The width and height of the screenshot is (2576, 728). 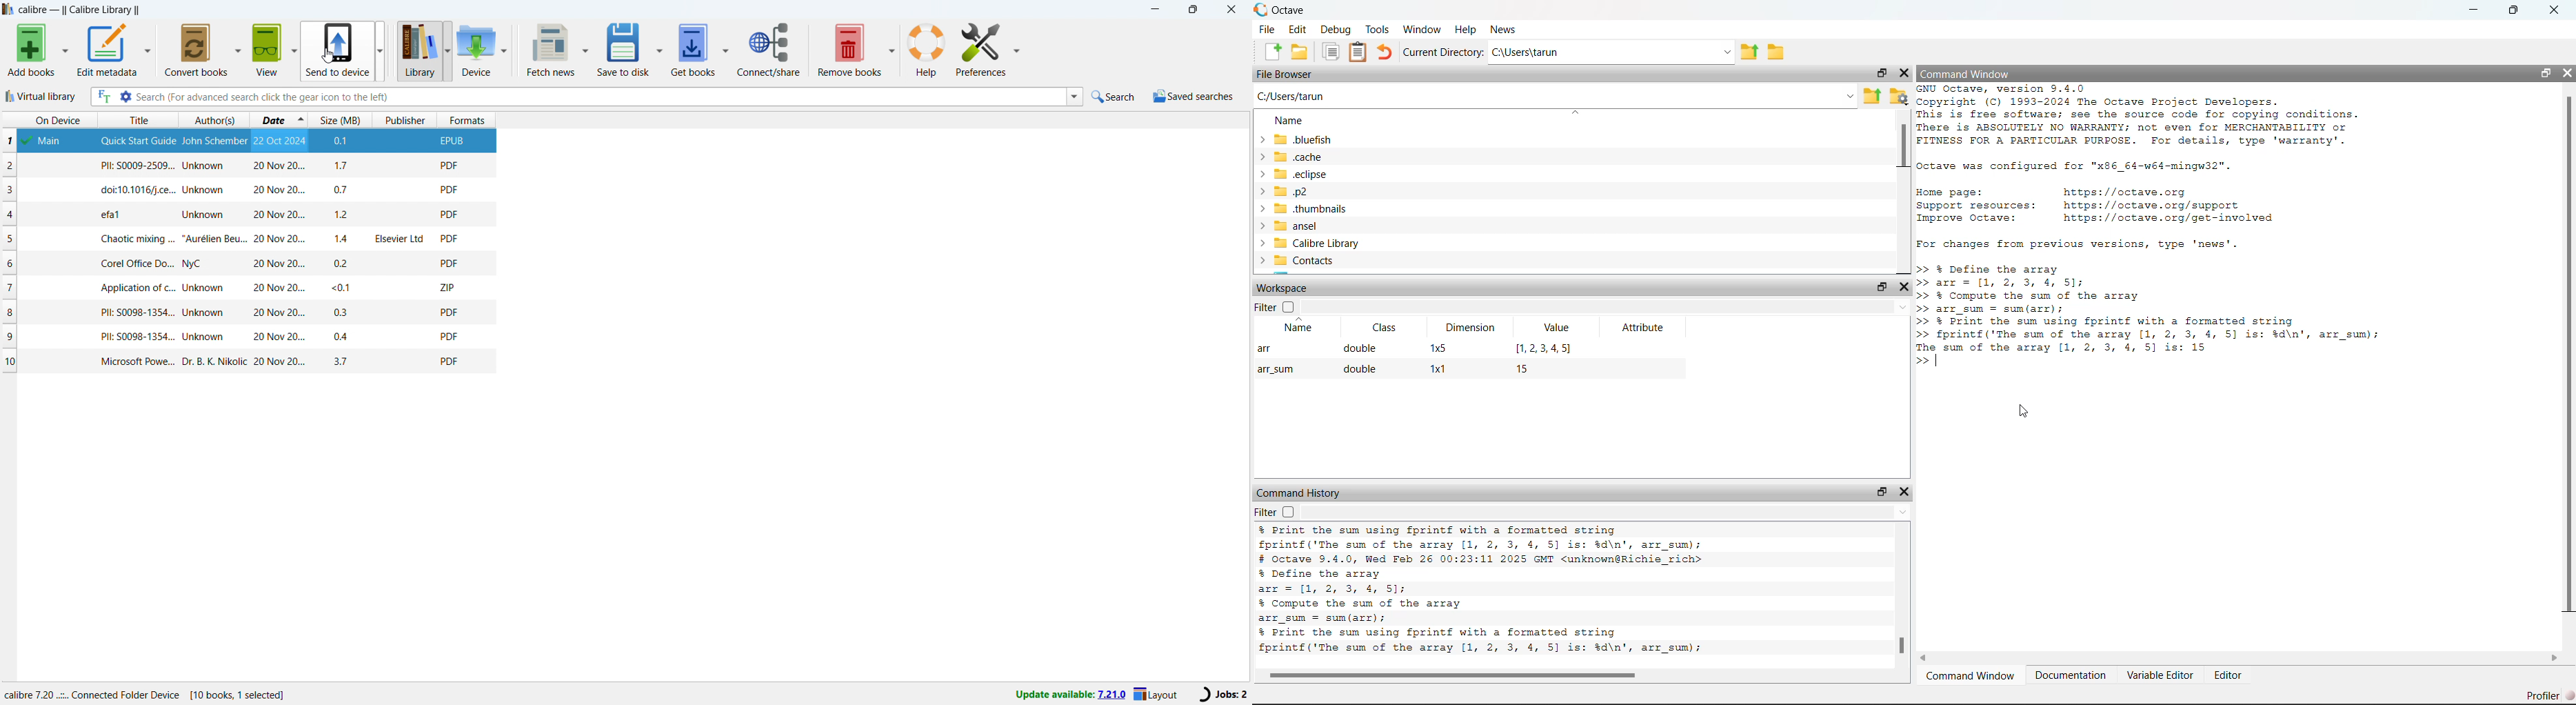 What do you see at coordinates (927, 50) in the screenshot?
I see `help` at bounding box center [927, 50].